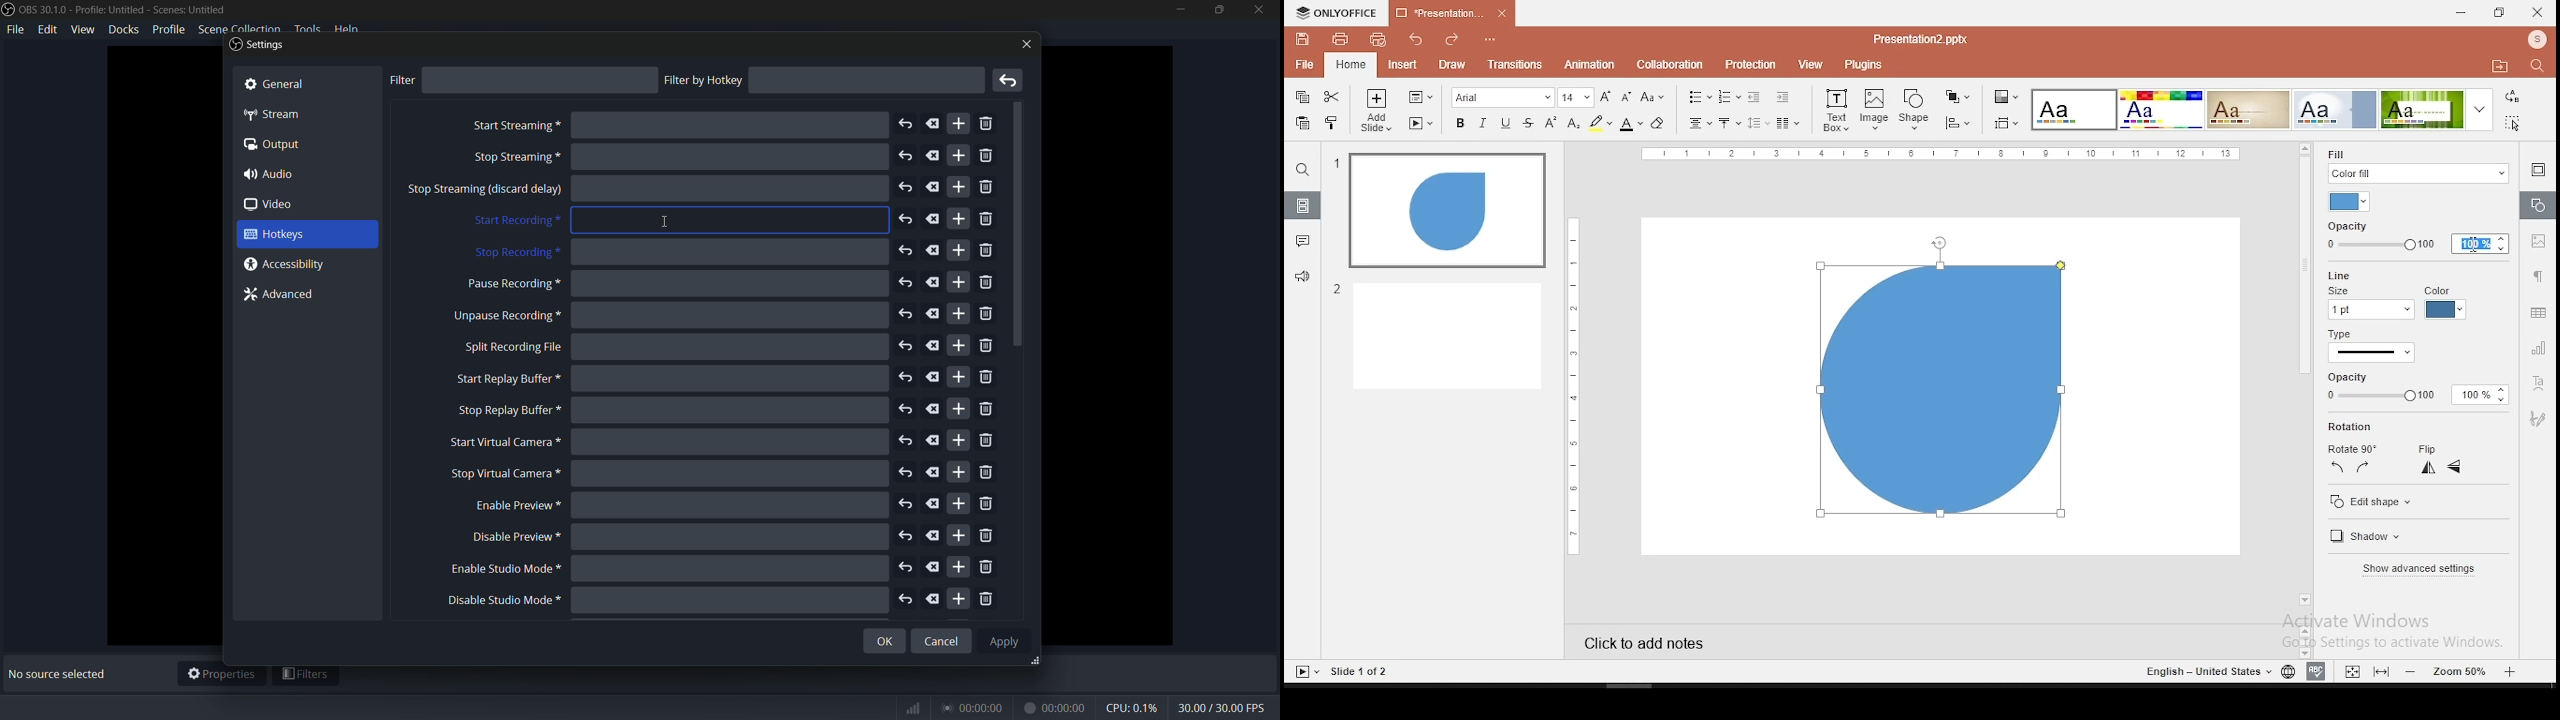 This screenshot has height=728, width=2576. Describe the element at coordinates (2072, 110) in the screenshot. I see `theme` at that location.